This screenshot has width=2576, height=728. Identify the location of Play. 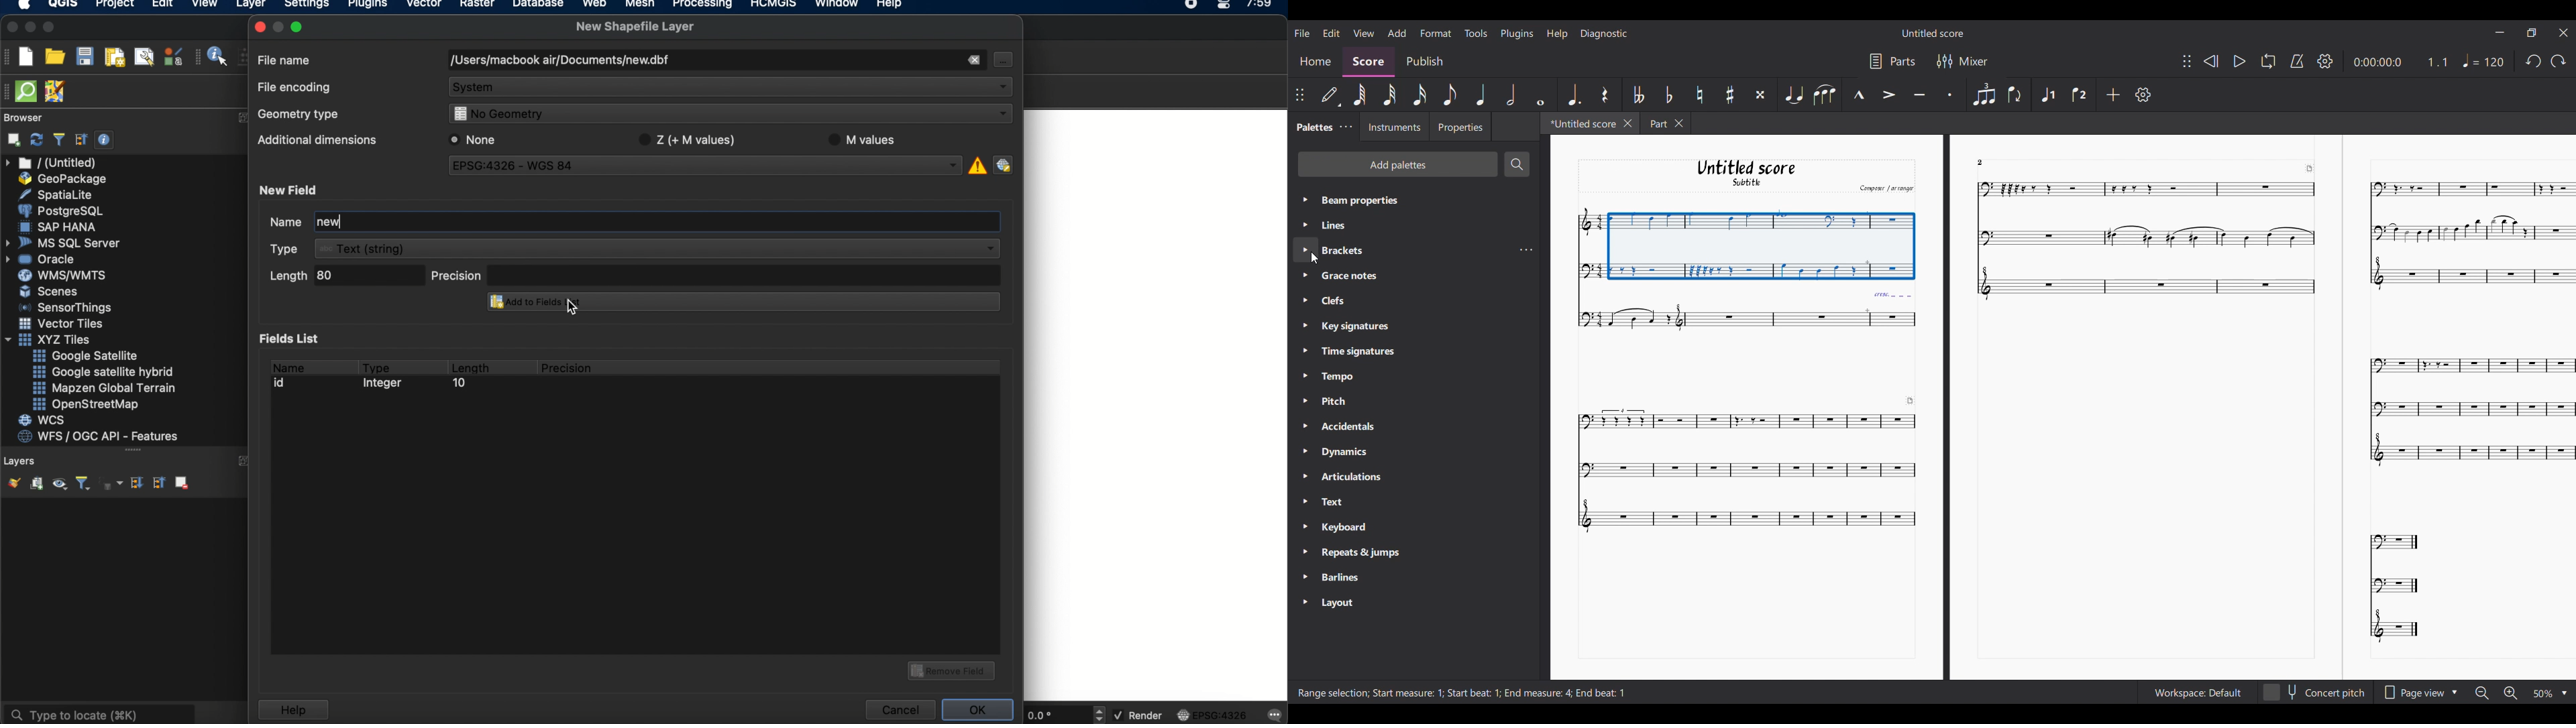
(2239, 62).